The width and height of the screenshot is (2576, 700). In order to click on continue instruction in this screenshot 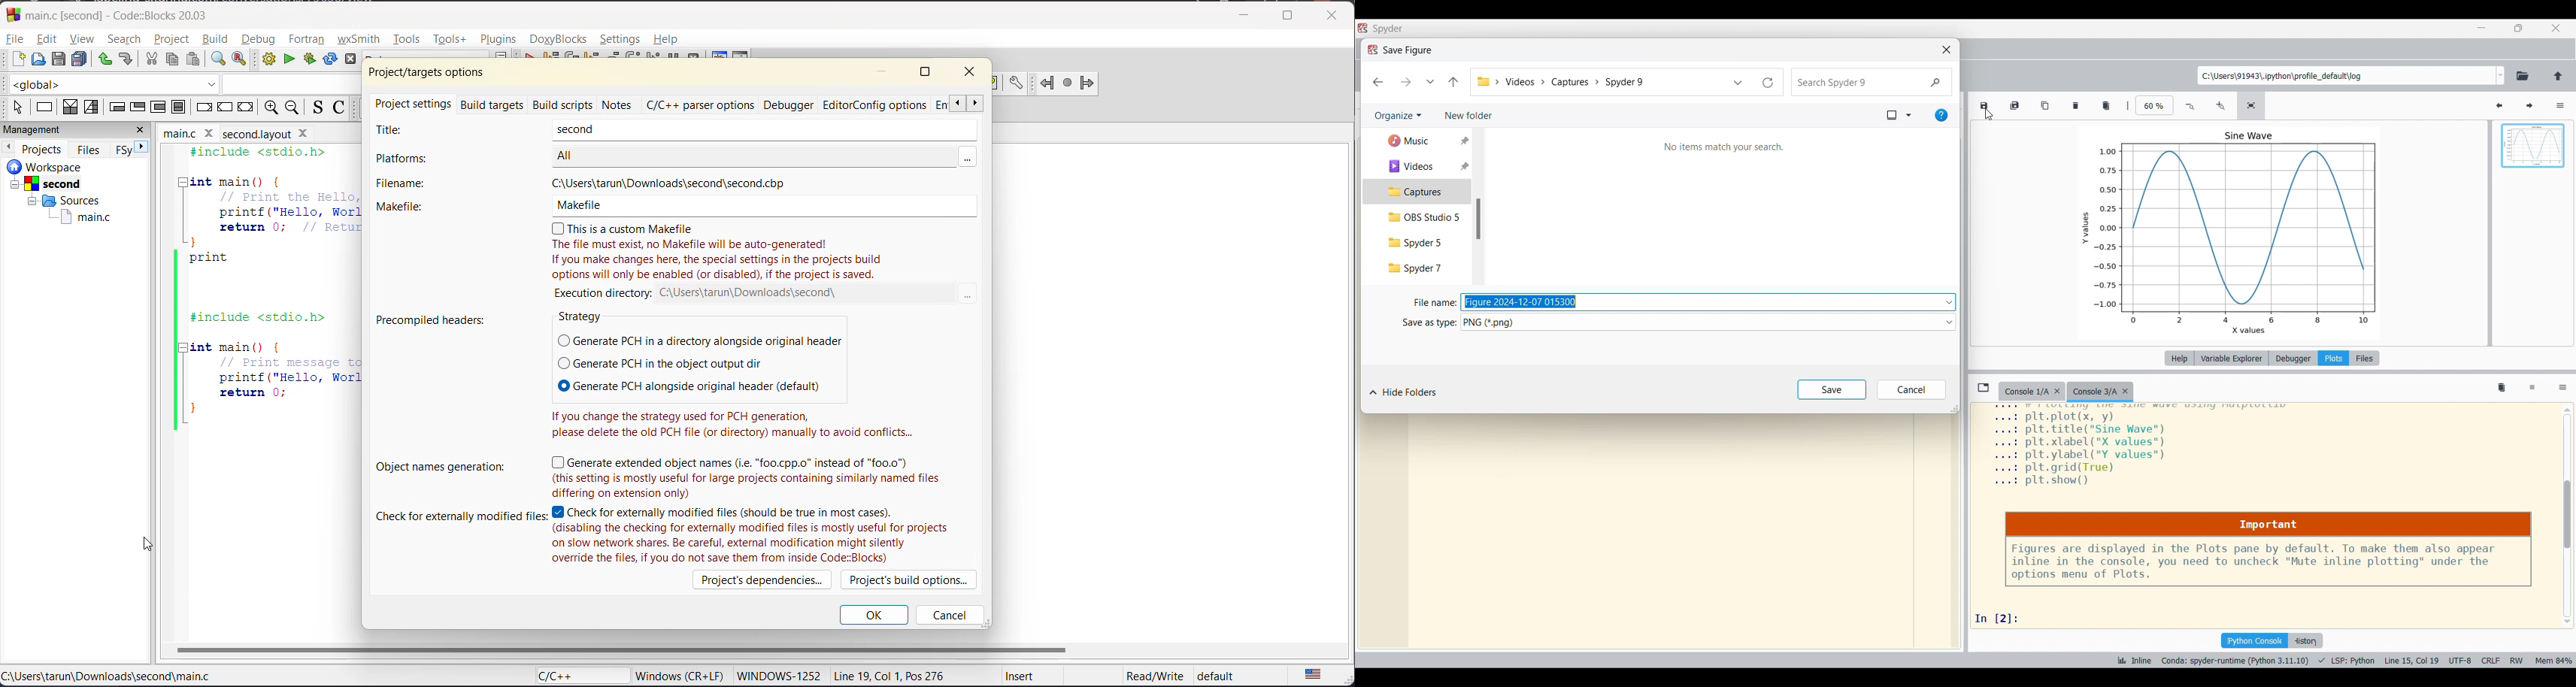, I will do `click(226, 107)`.